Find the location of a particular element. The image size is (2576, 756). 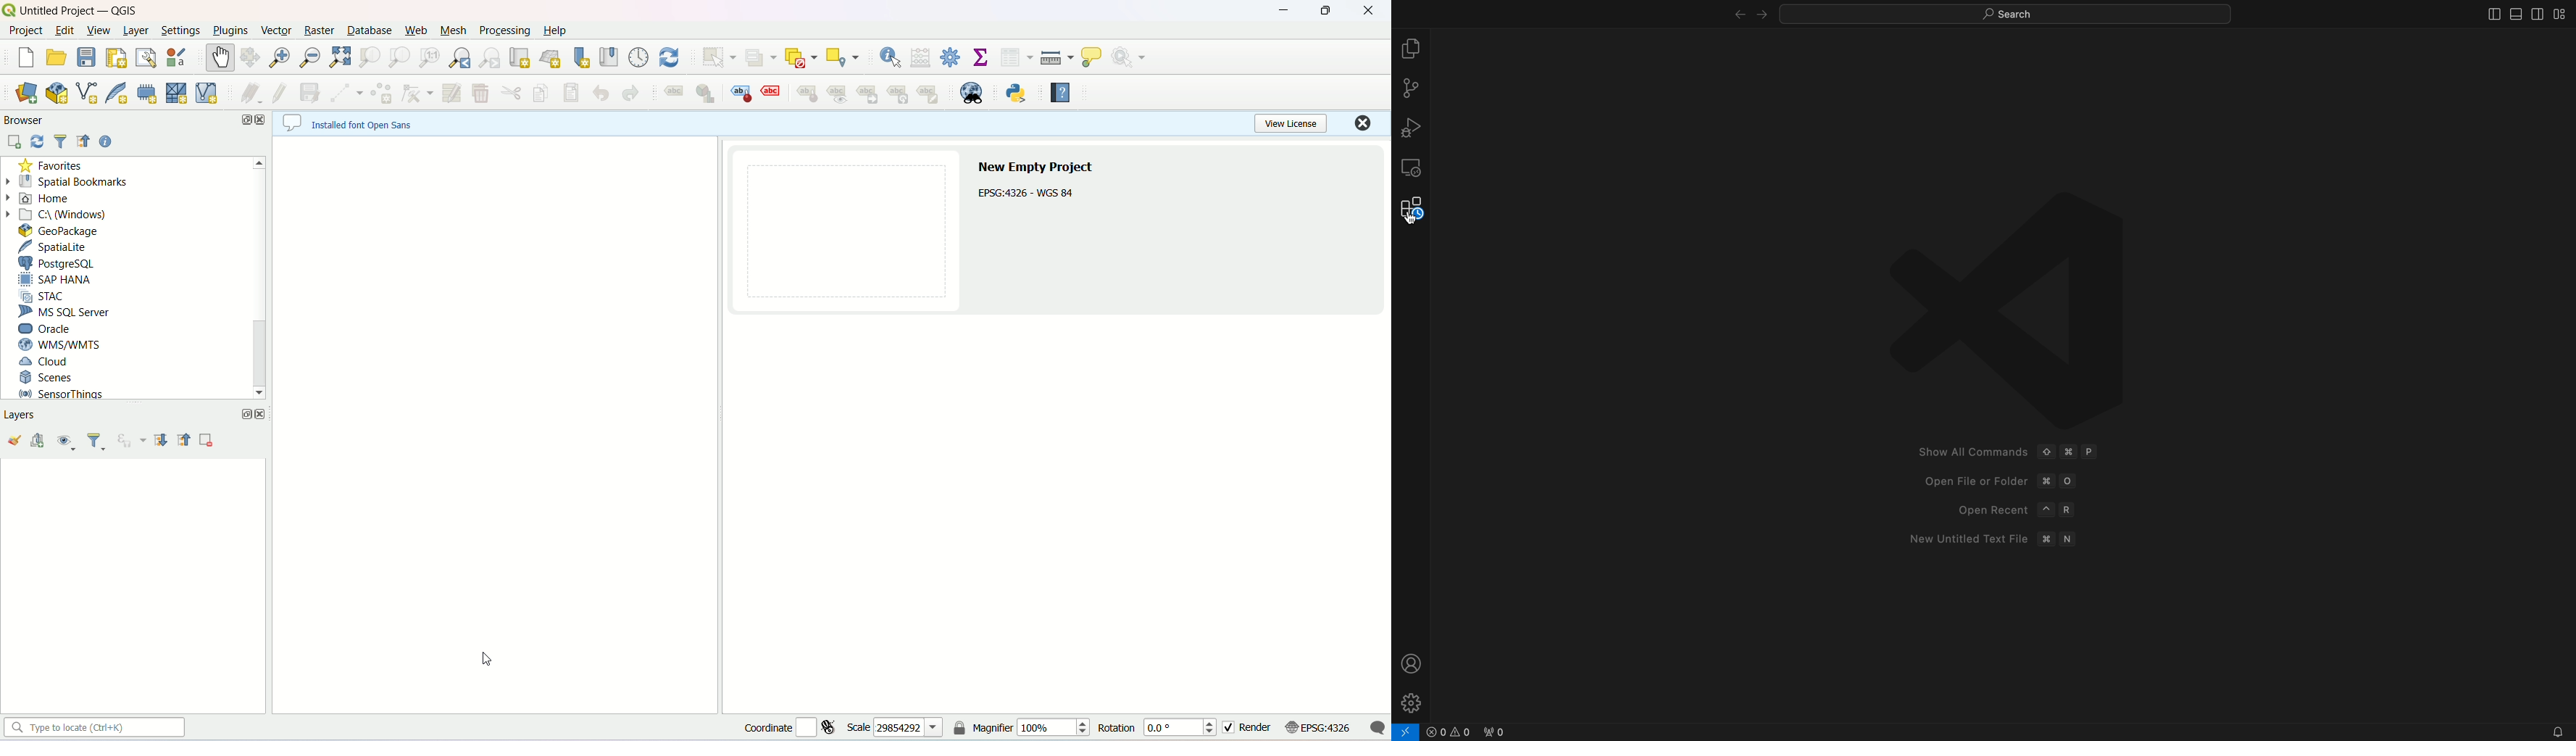

zoom last is located at coordinates (460, 57).